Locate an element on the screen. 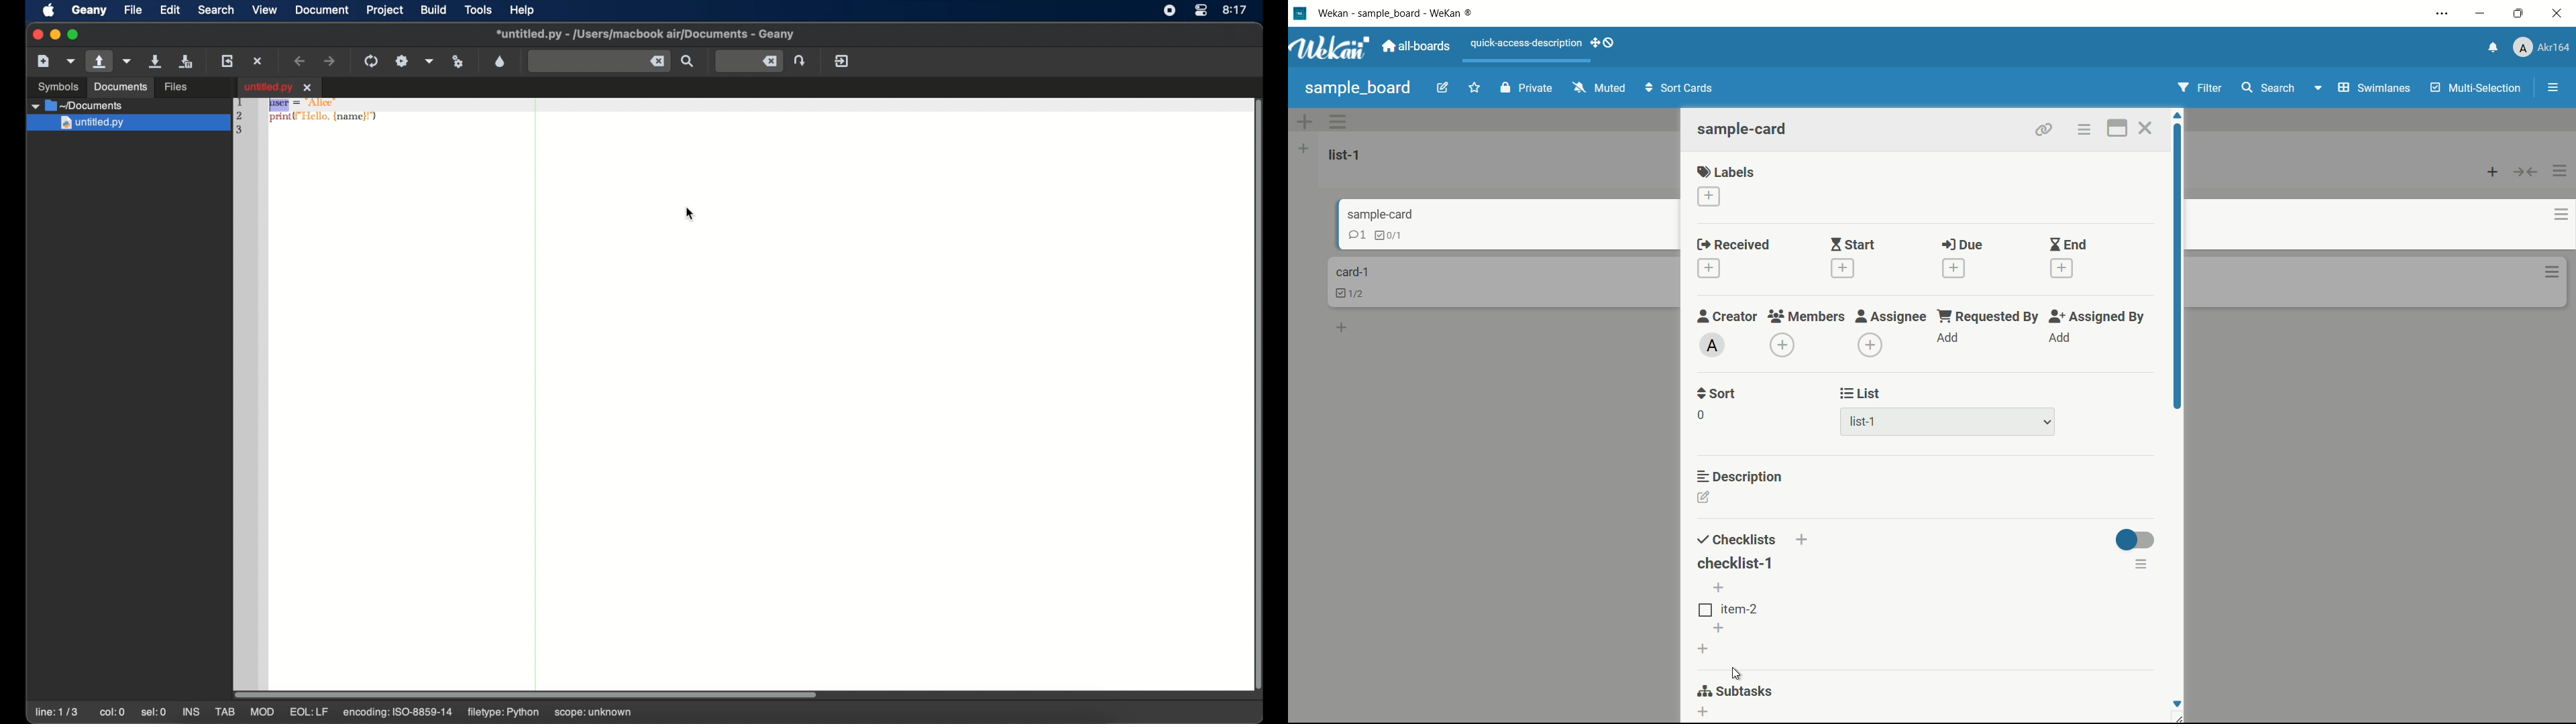 The width and height of the screenshot is (2576, 728). members is located at coordinates (1805, 316).